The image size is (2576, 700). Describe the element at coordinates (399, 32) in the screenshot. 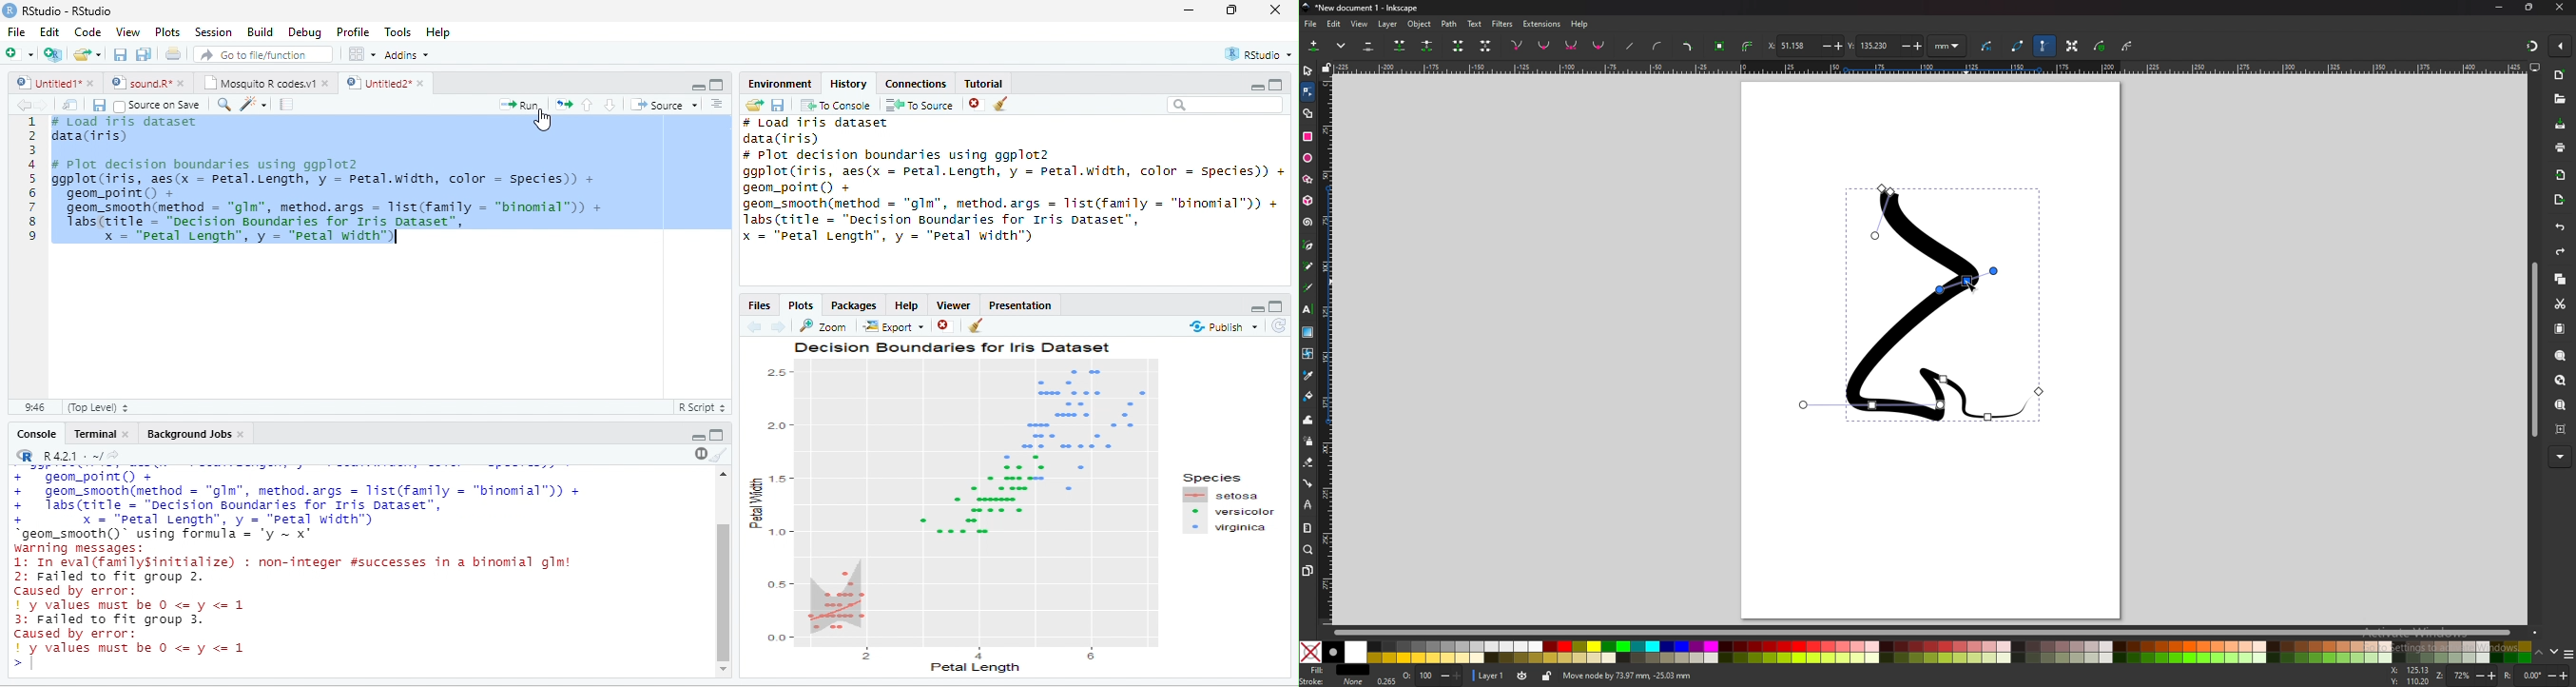

I see `Tools` at that location.